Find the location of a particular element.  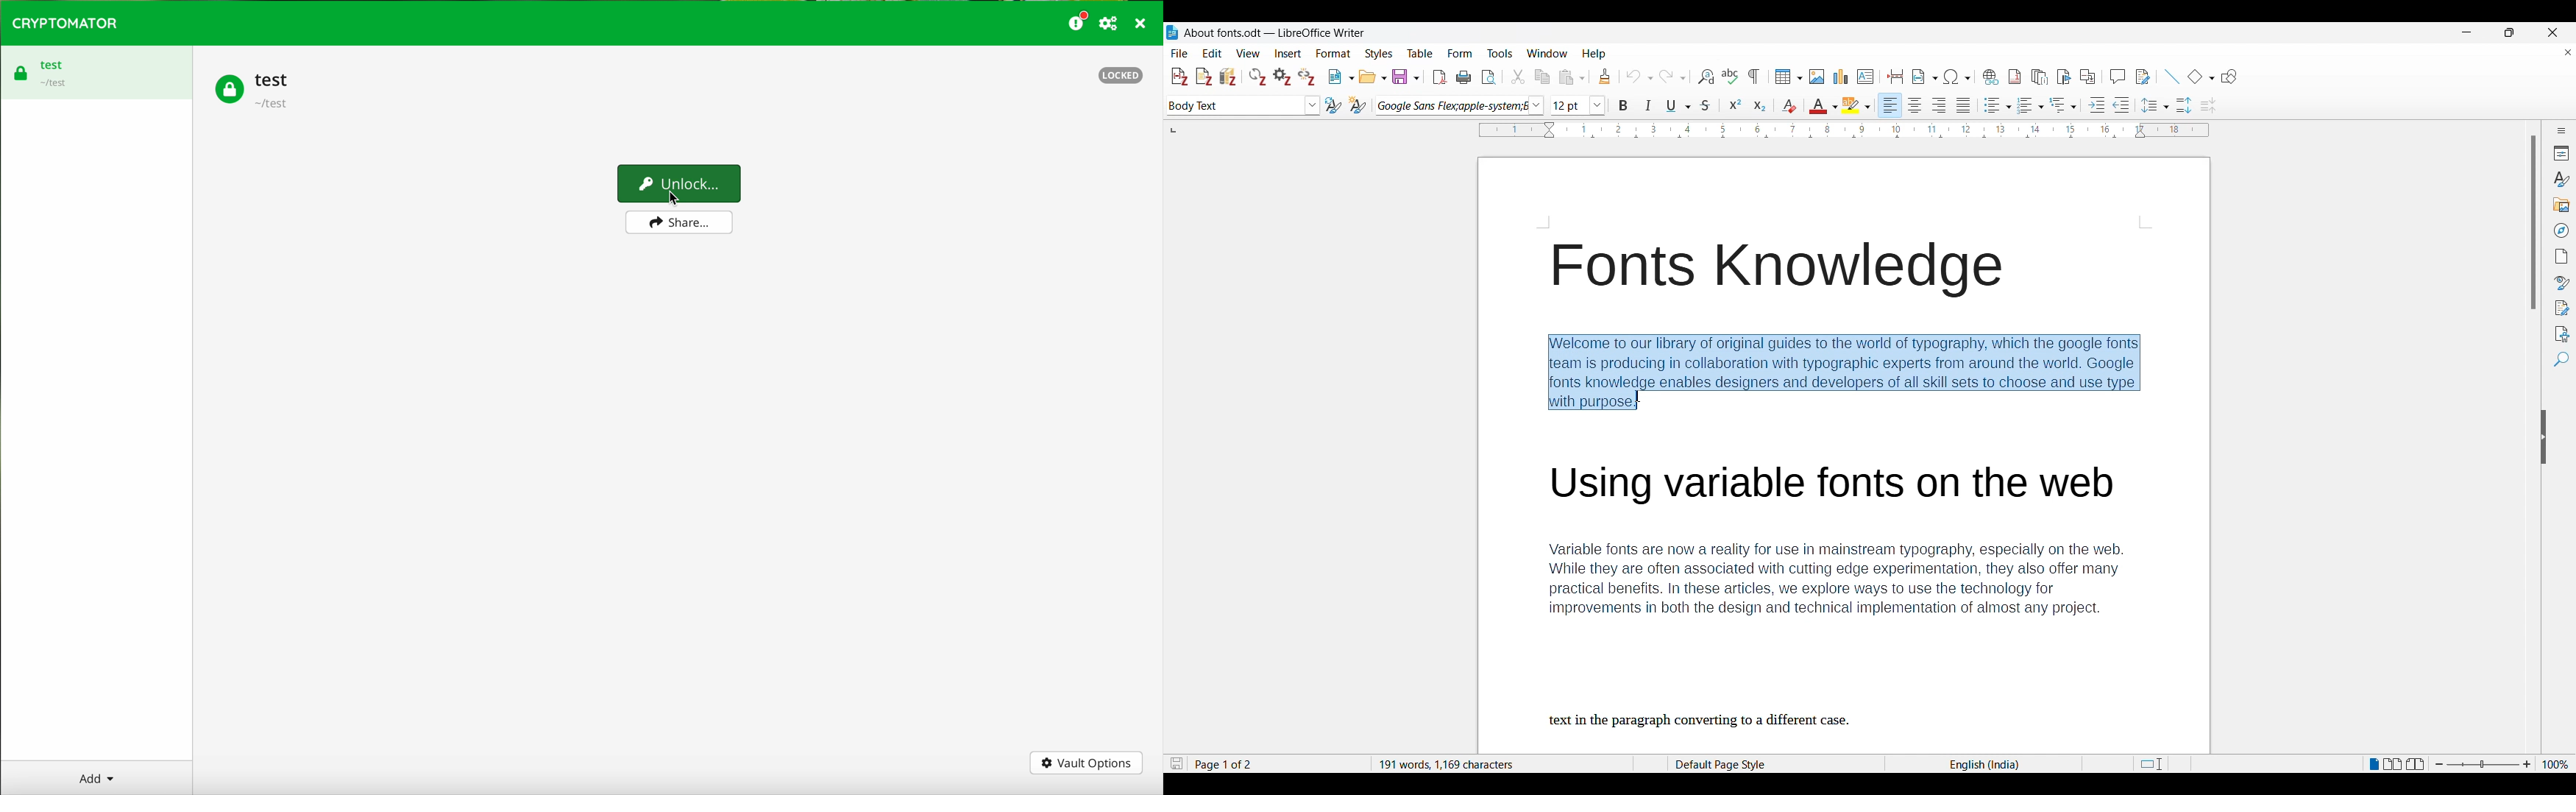

Save is located at coordinates (1406, 77).